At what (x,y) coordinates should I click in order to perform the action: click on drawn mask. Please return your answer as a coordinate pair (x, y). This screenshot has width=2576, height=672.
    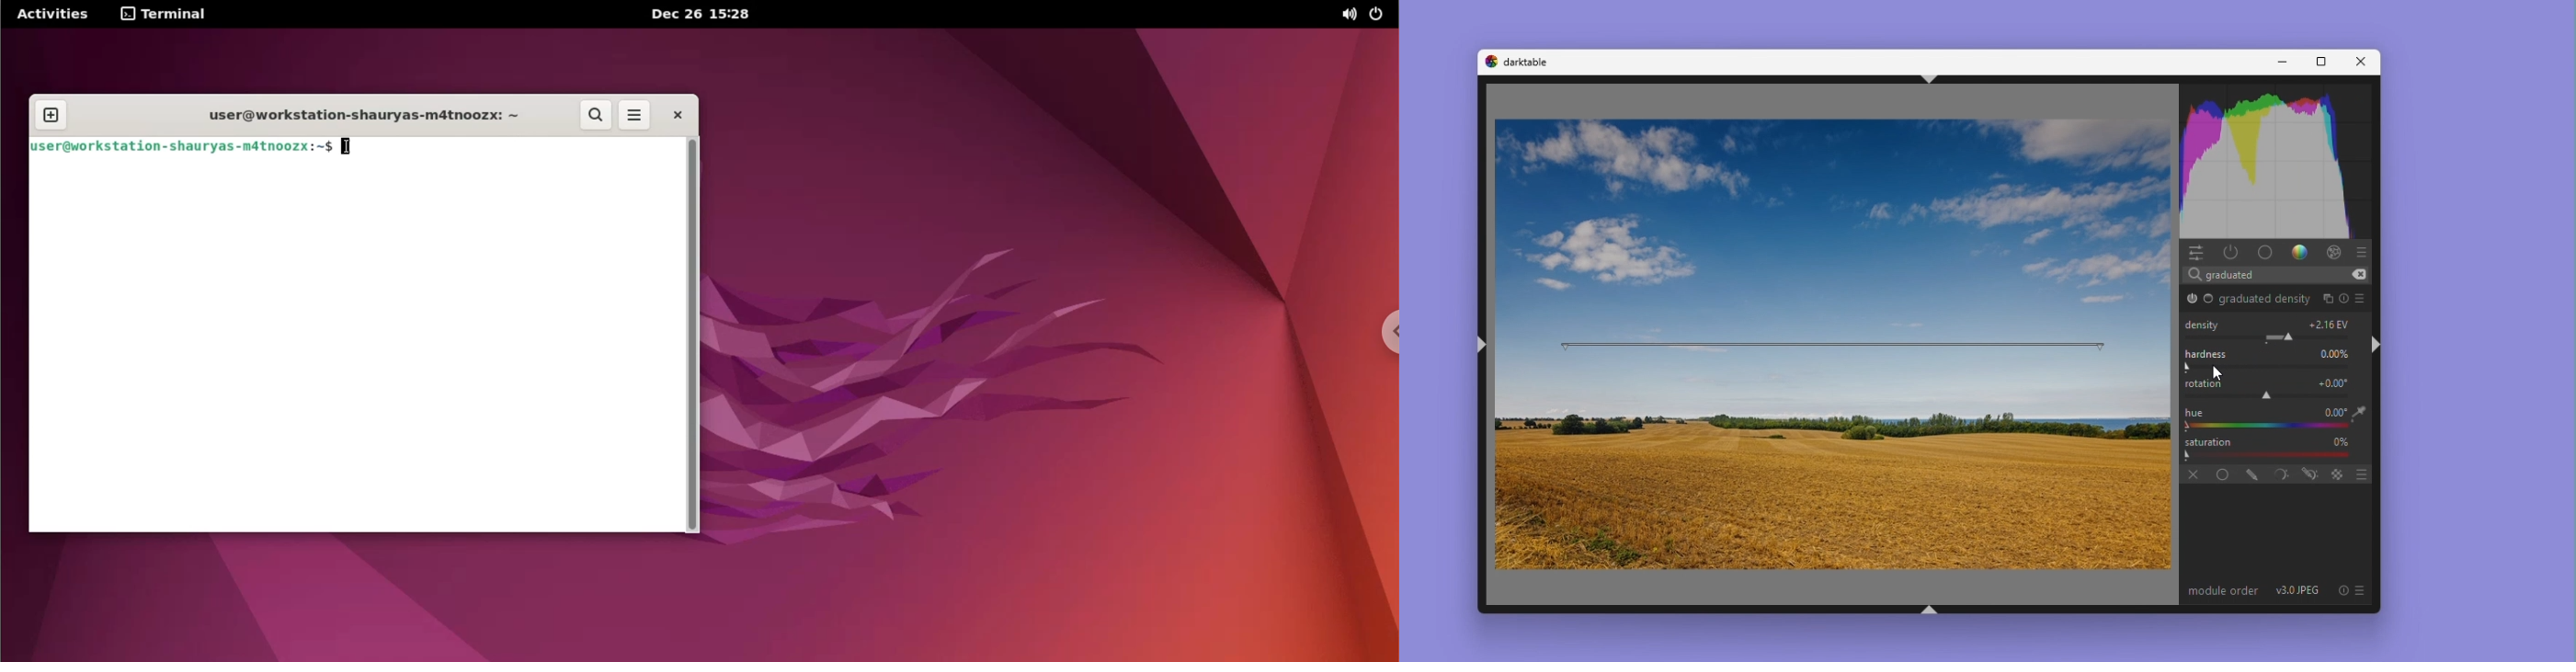
    Looking at the image, I should click on (2251, 474).